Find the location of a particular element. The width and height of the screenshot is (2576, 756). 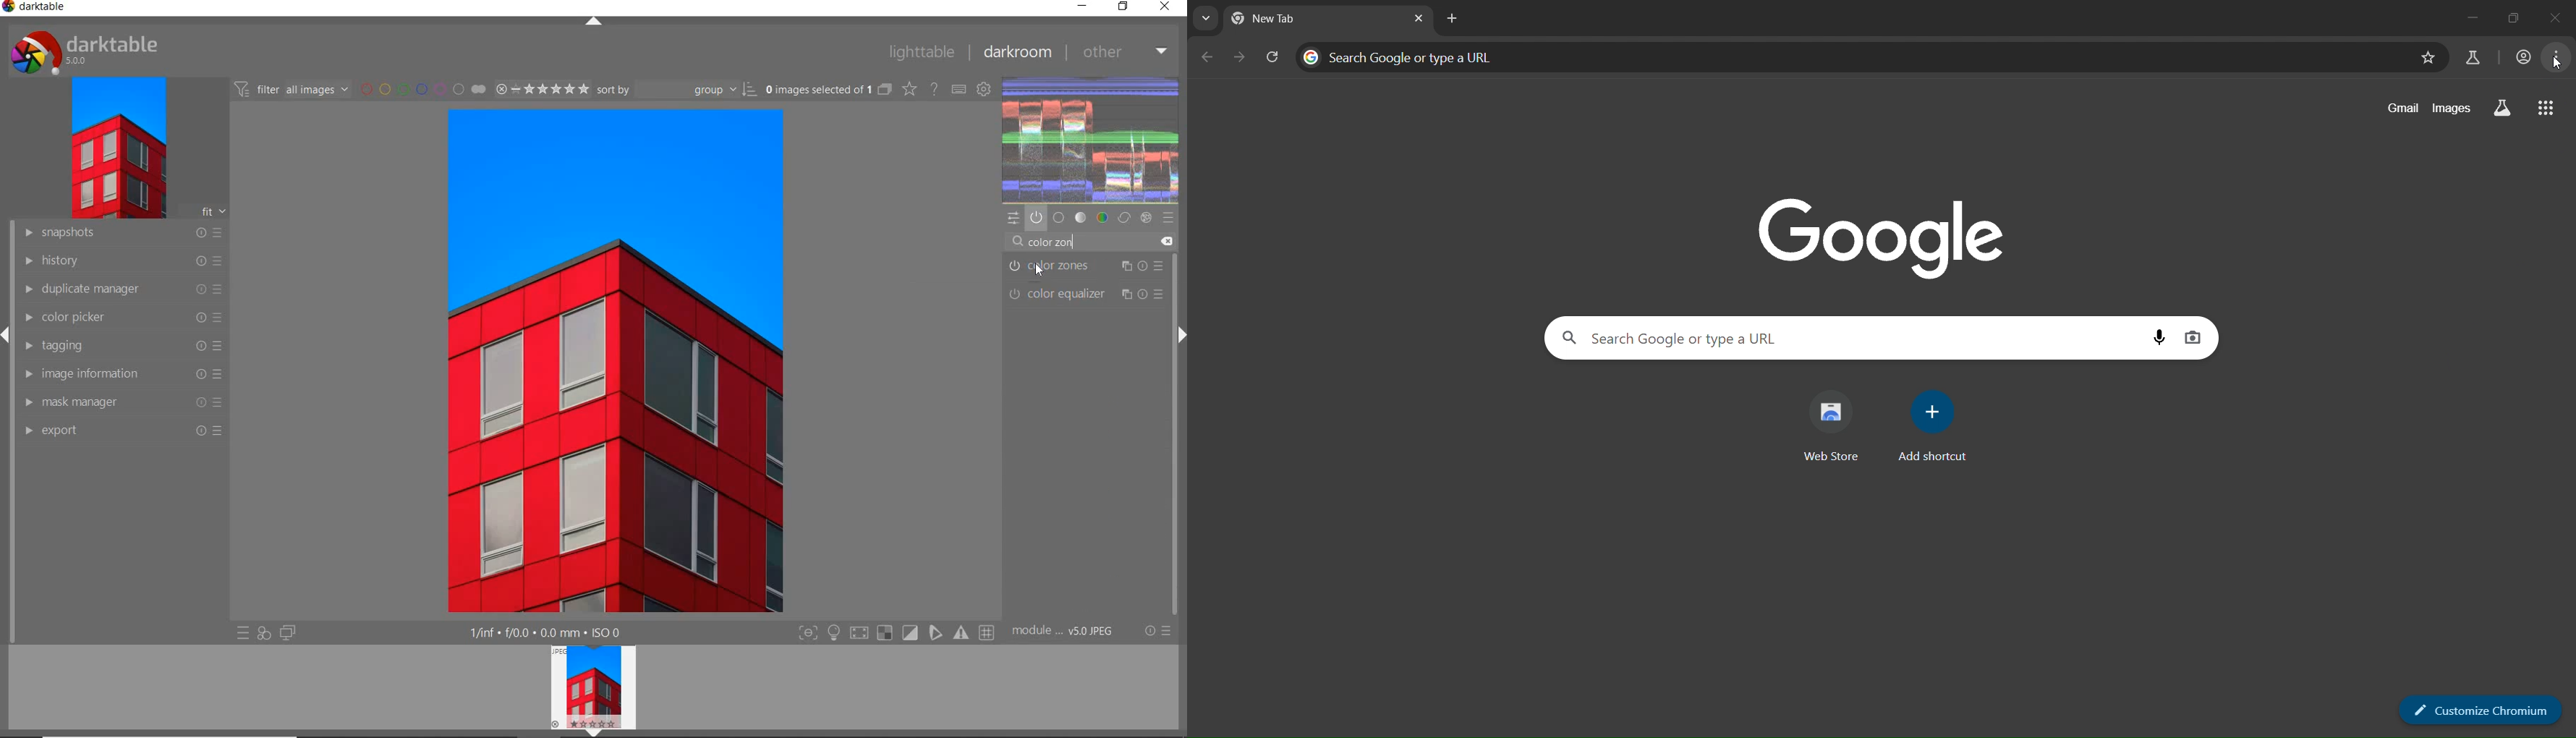

guides overlay is located at coordinates (935, 633).